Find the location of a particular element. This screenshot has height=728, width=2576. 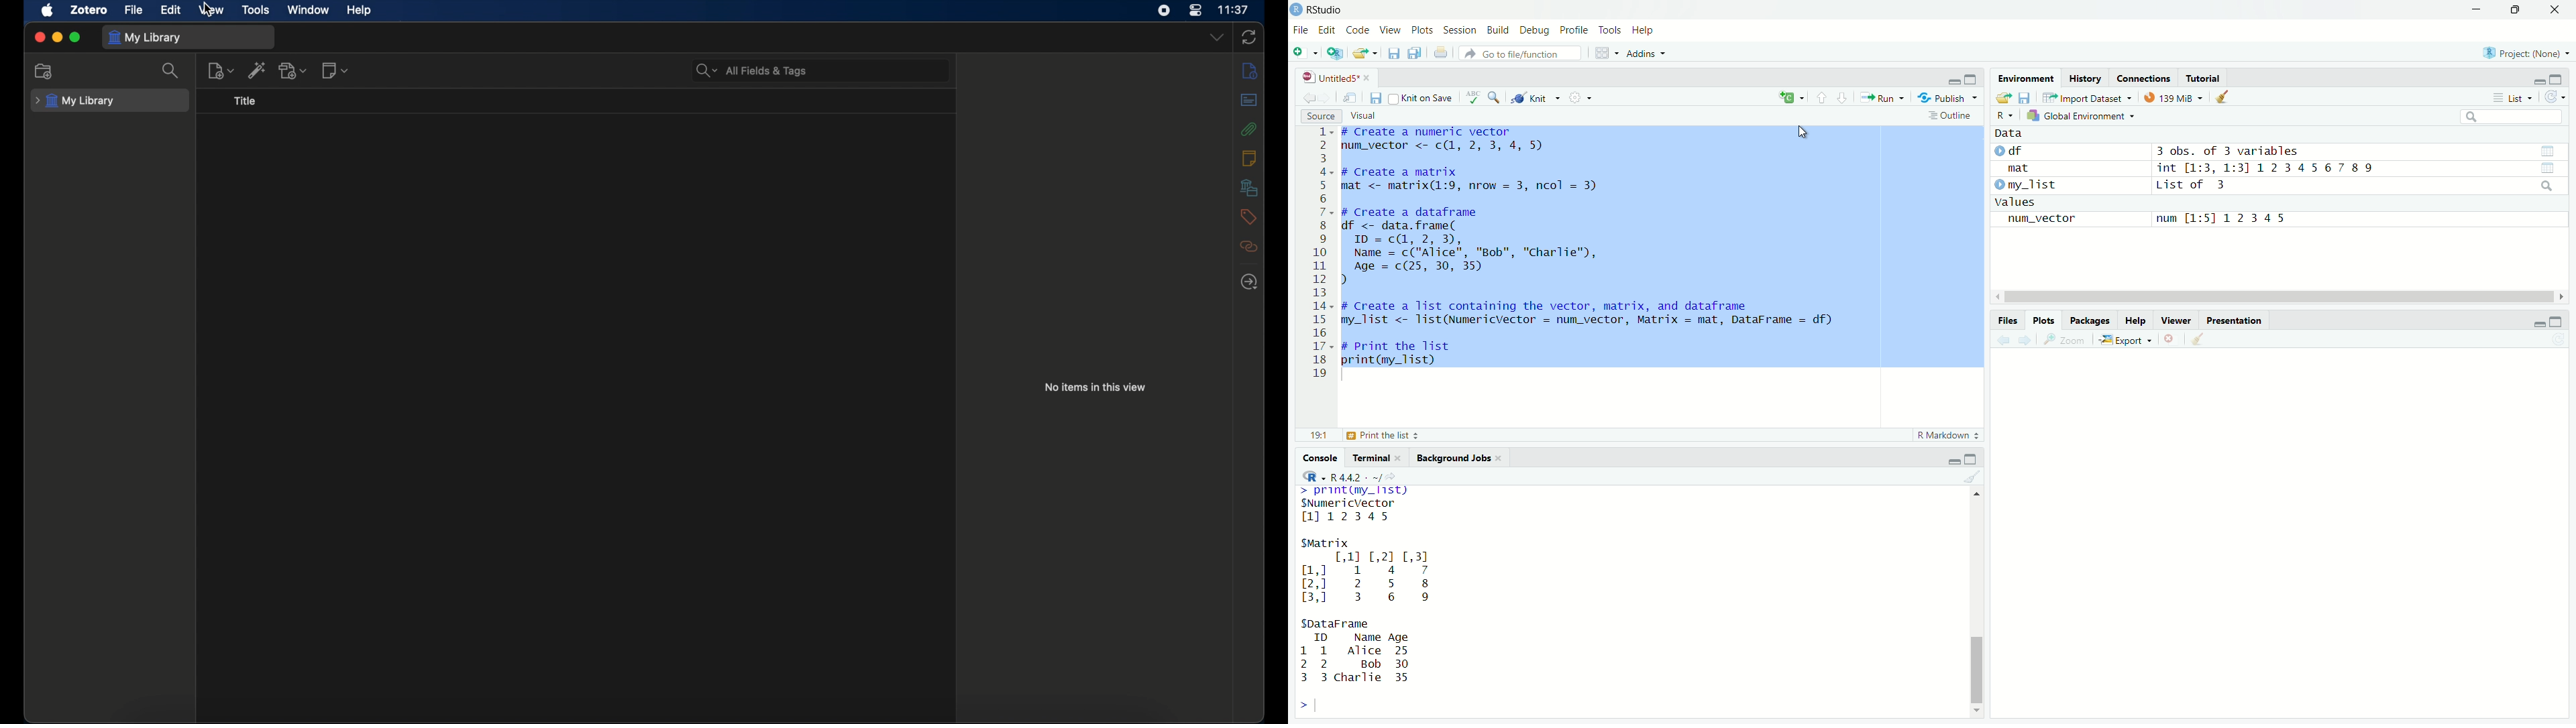

R~ is located at coordinates (2006, 114).